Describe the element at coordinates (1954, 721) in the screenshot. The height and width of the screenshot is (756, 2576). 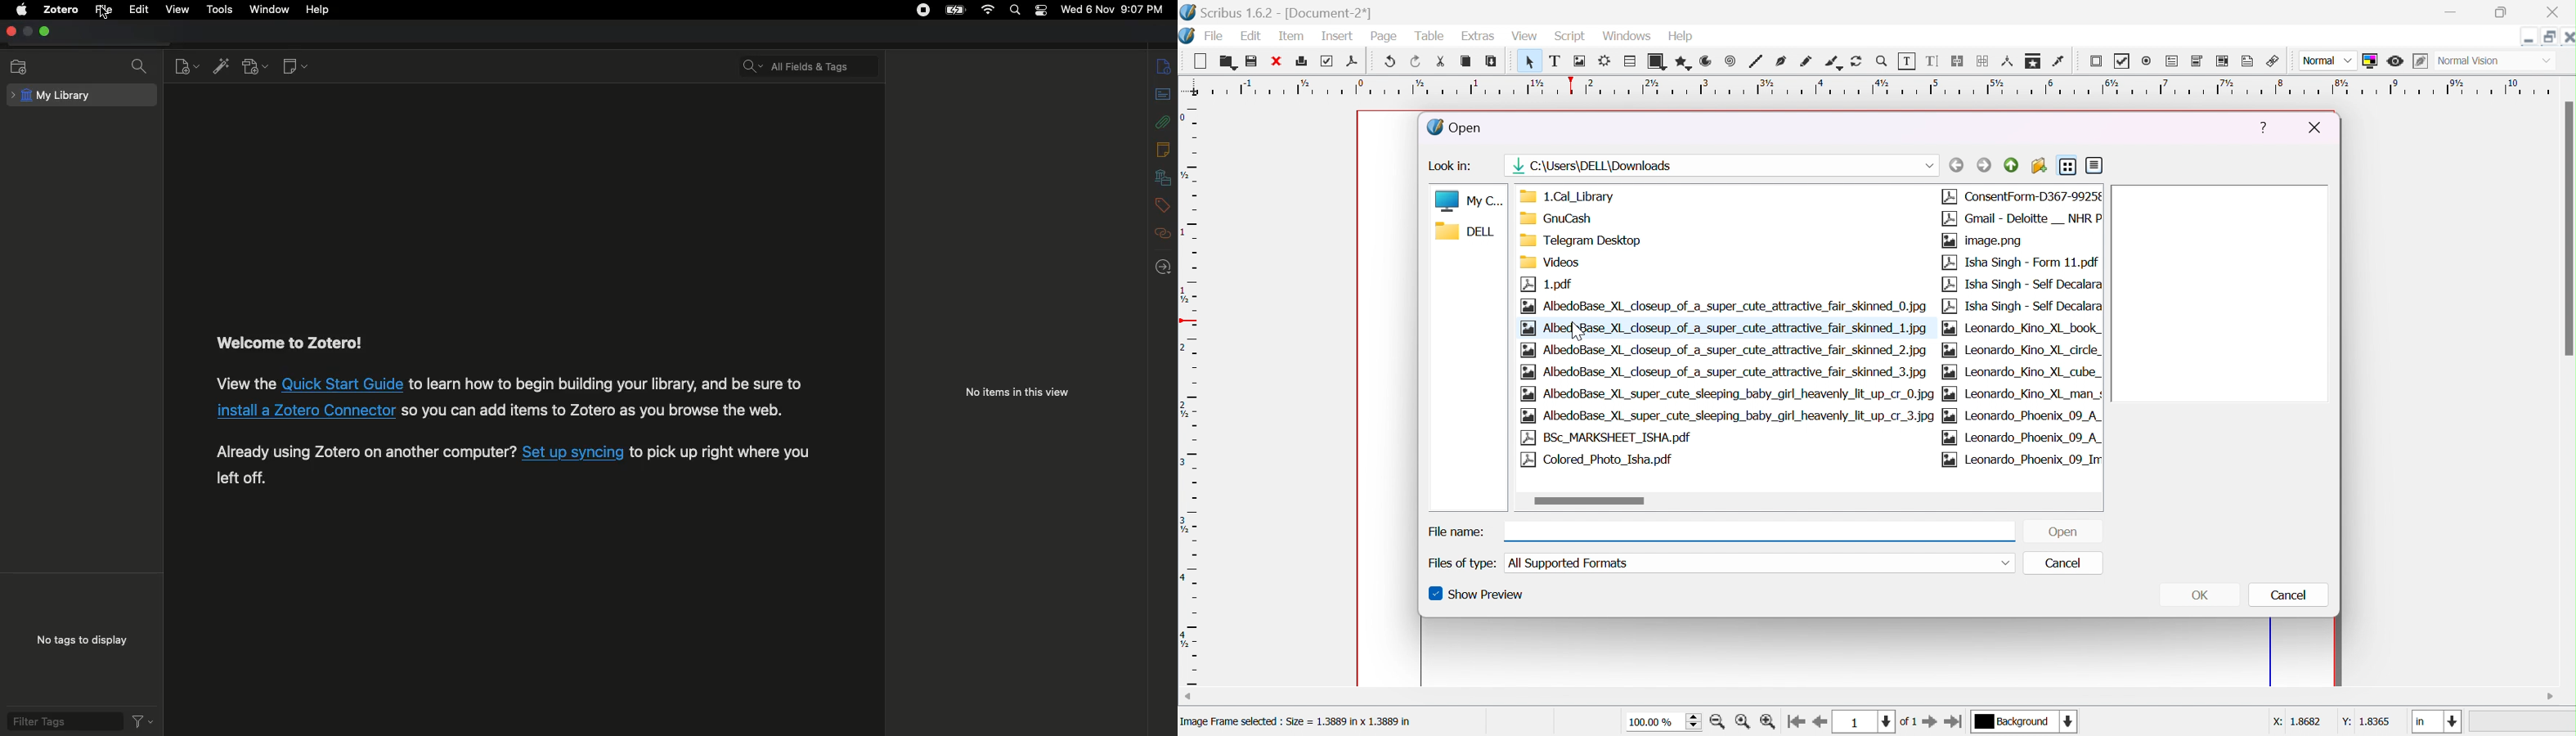
I see `go to last page` at that location.